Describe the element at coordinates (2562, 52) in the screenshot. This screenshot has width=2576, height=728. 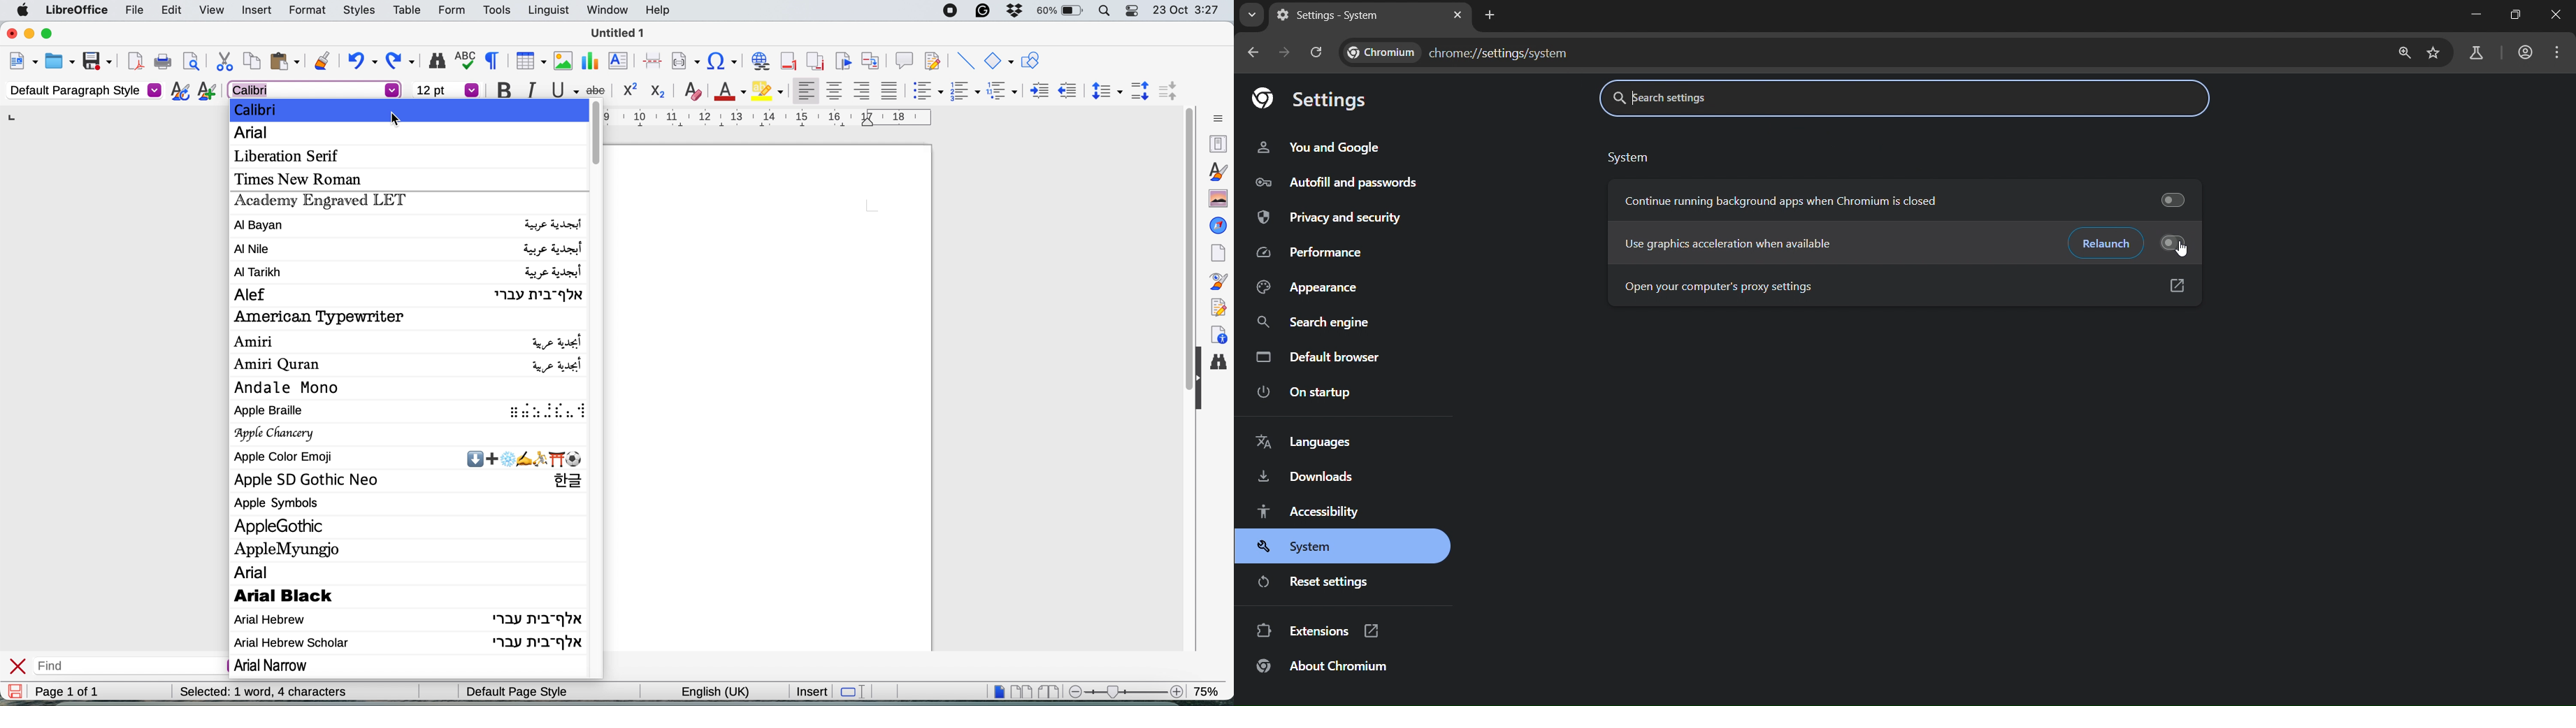
I see `menu` at that location.